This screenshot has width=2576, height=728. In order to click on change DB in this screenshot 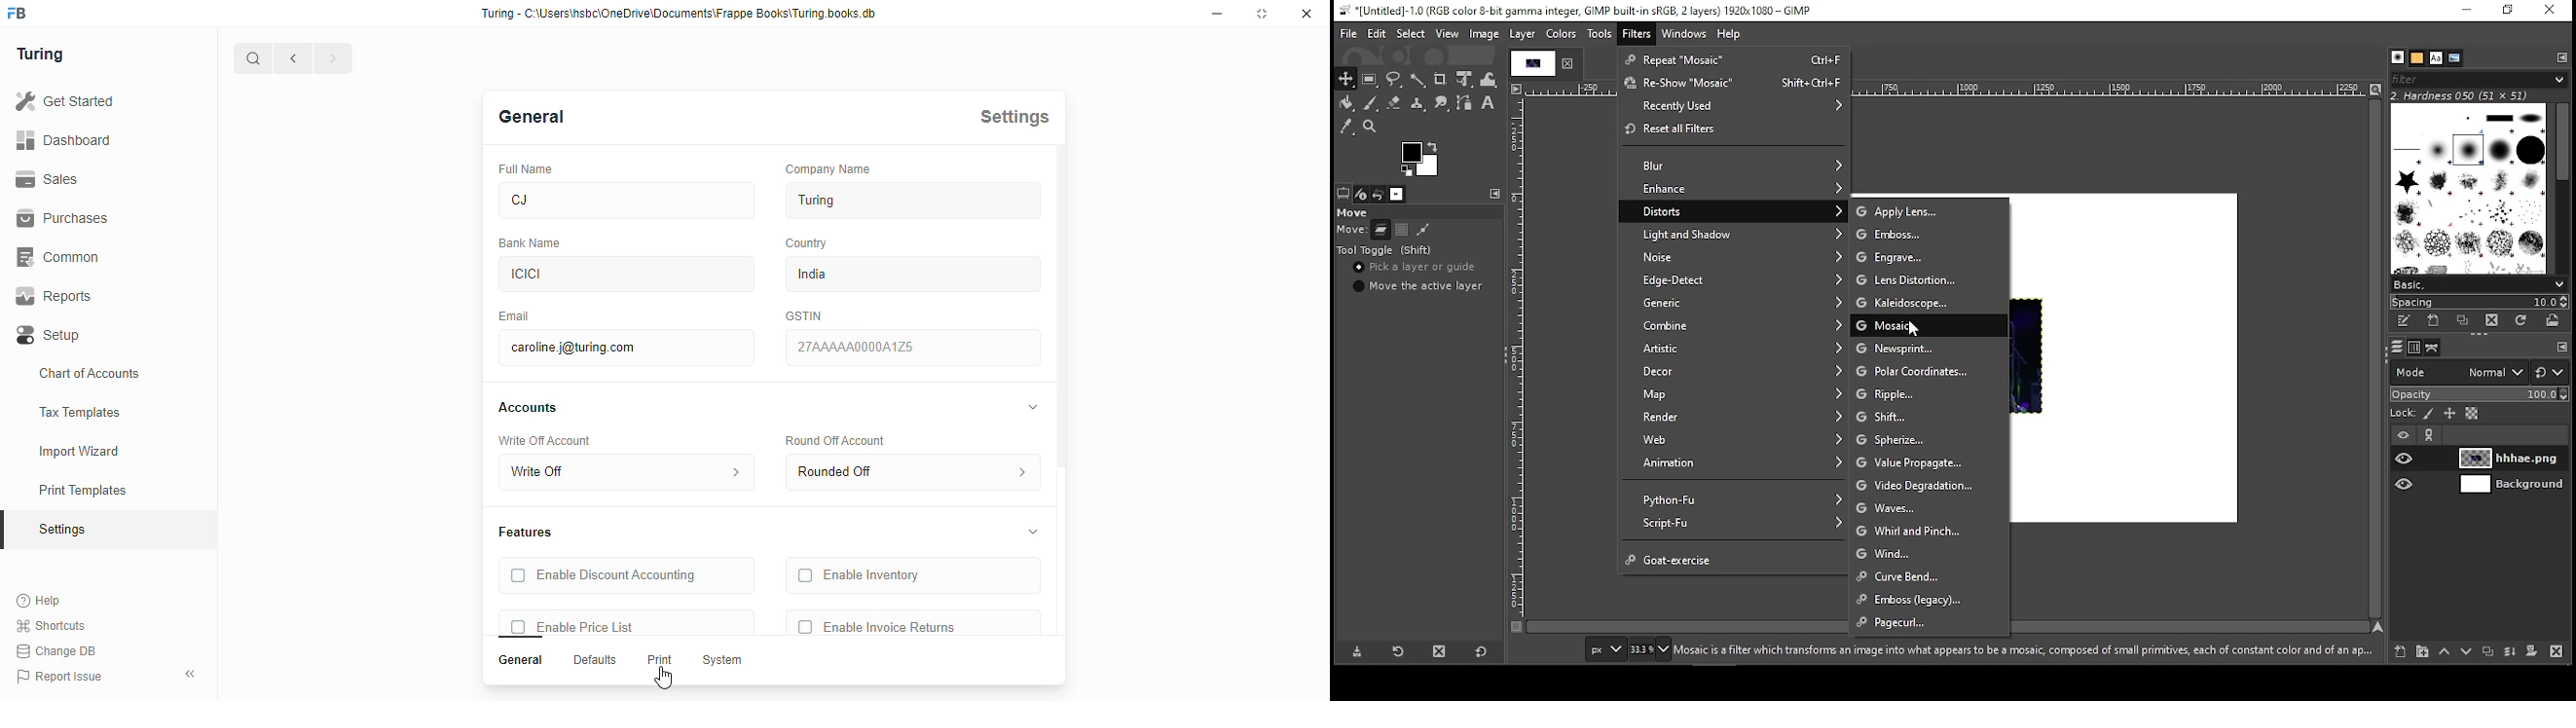, I will do `click(55, 651)`.